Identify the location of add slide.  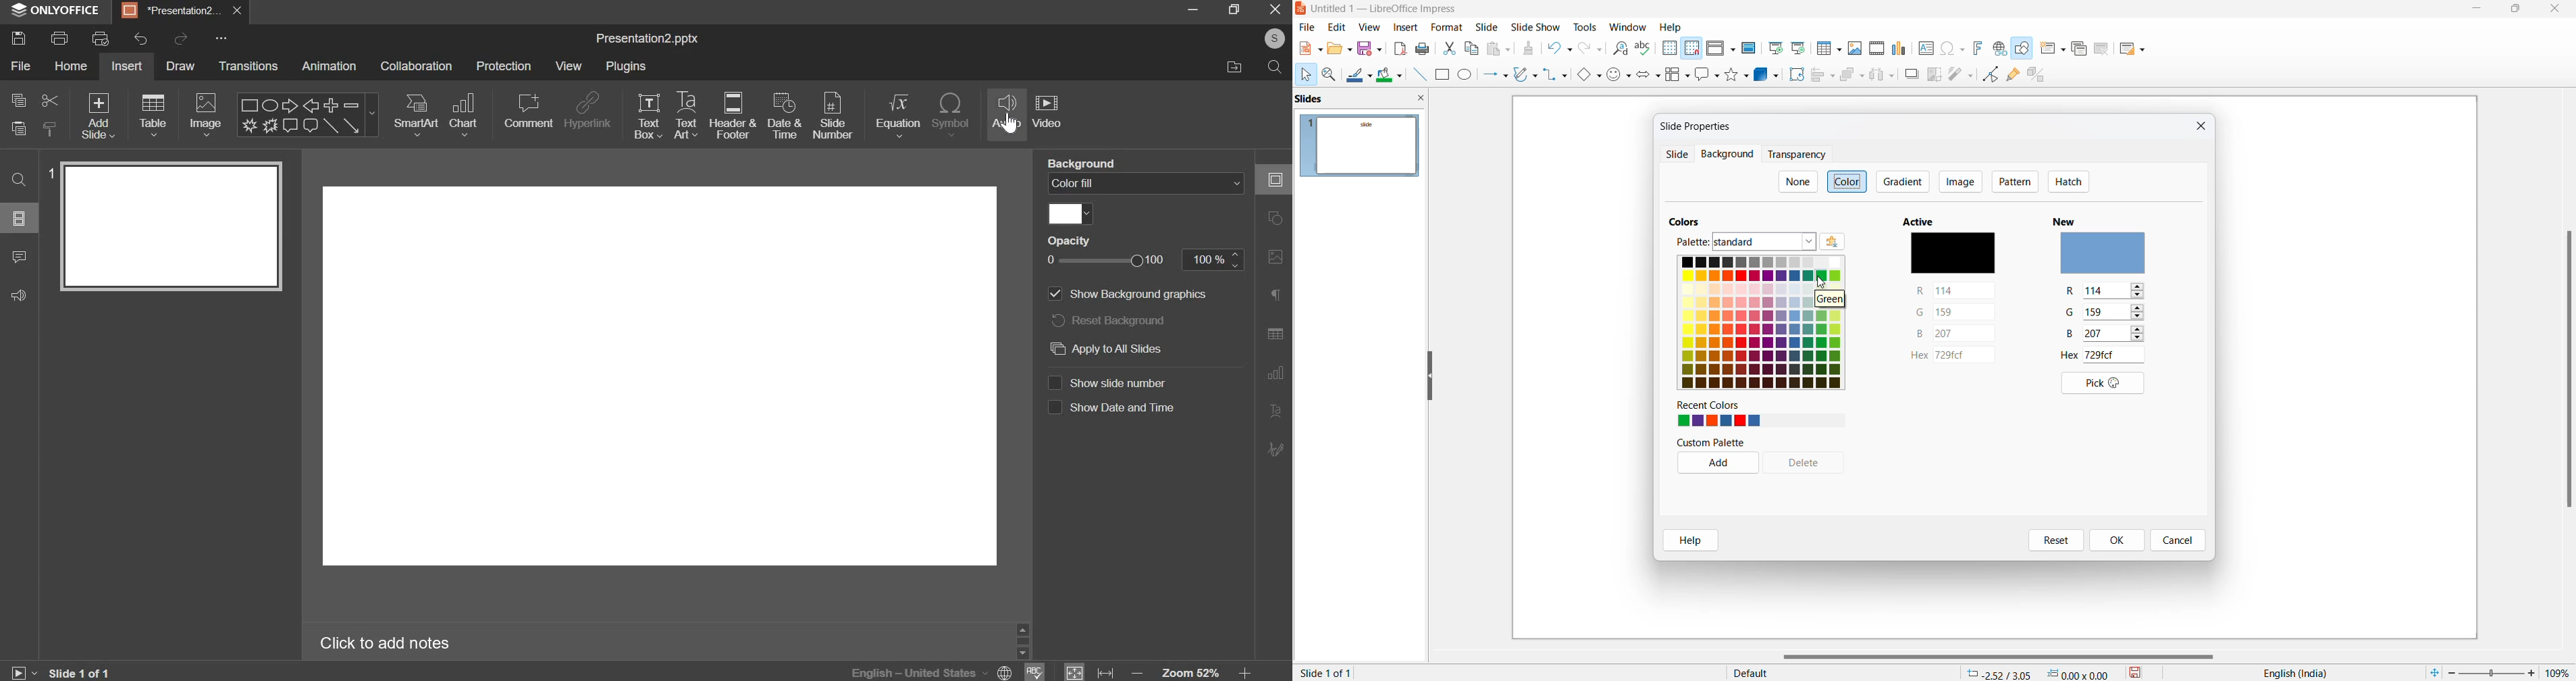
(99, 118).